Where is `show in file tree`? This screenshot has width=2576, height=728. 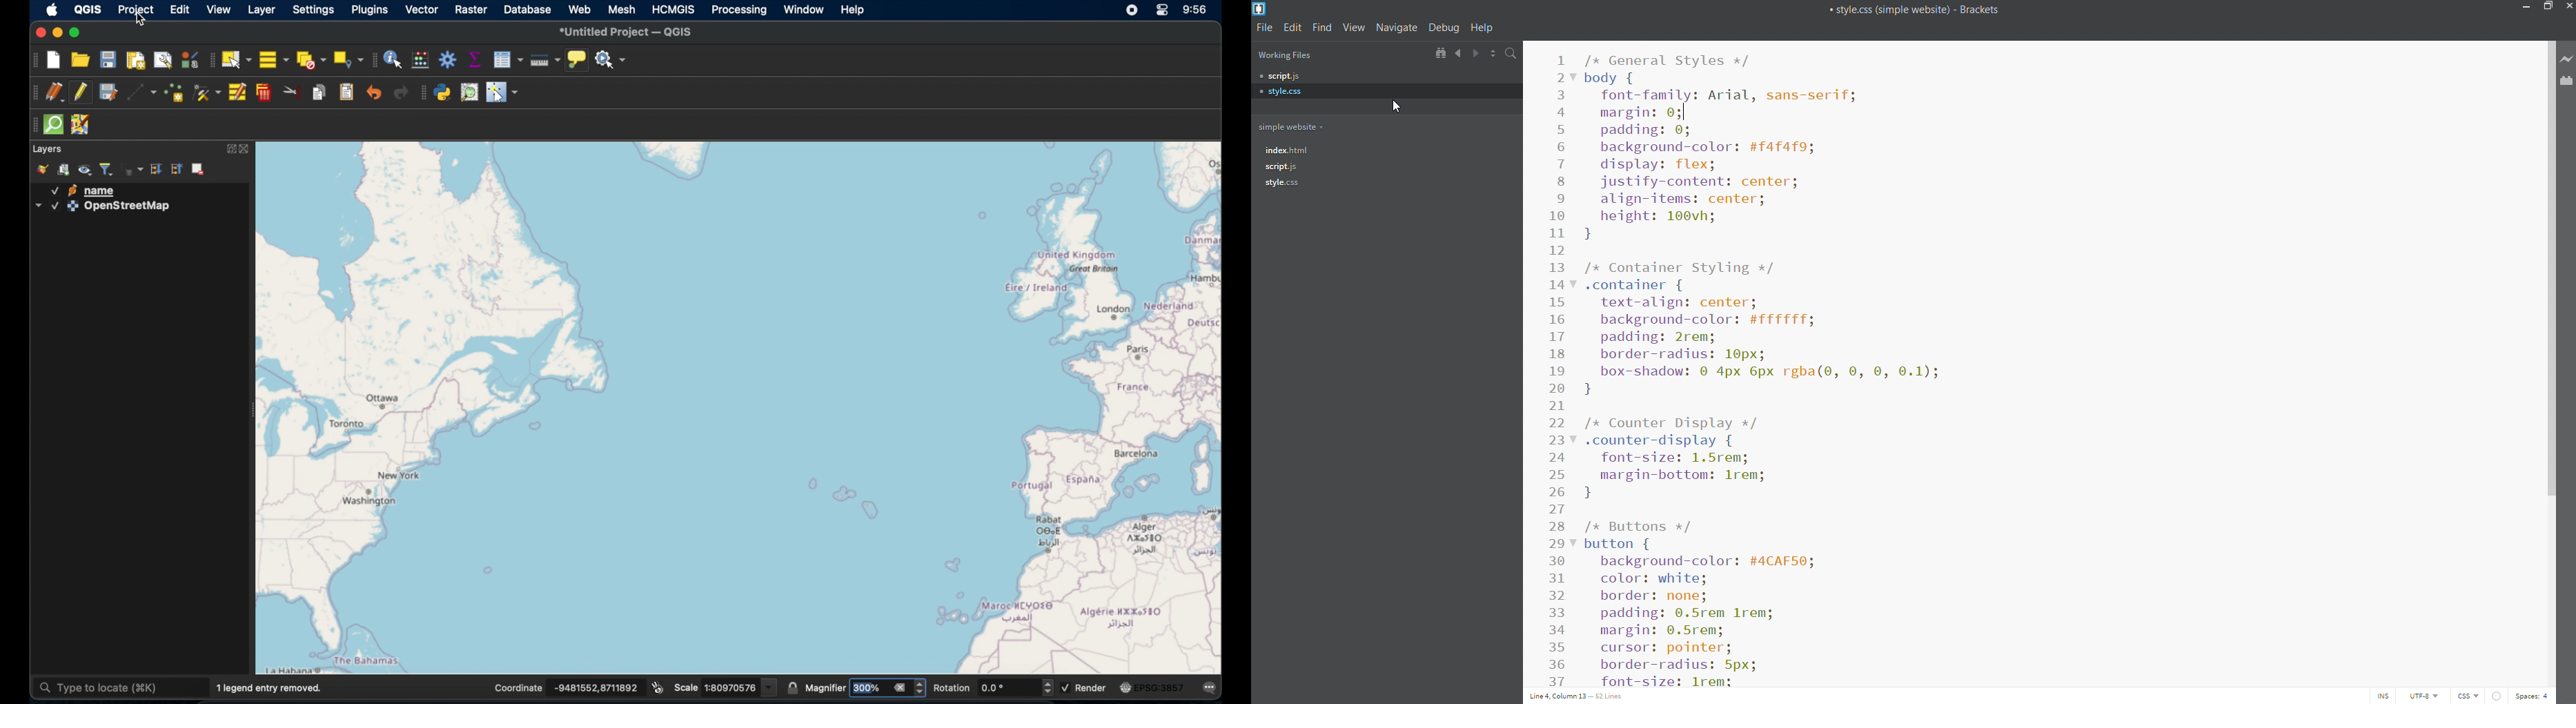 show in file tree is located at coordinates (1440, 54).